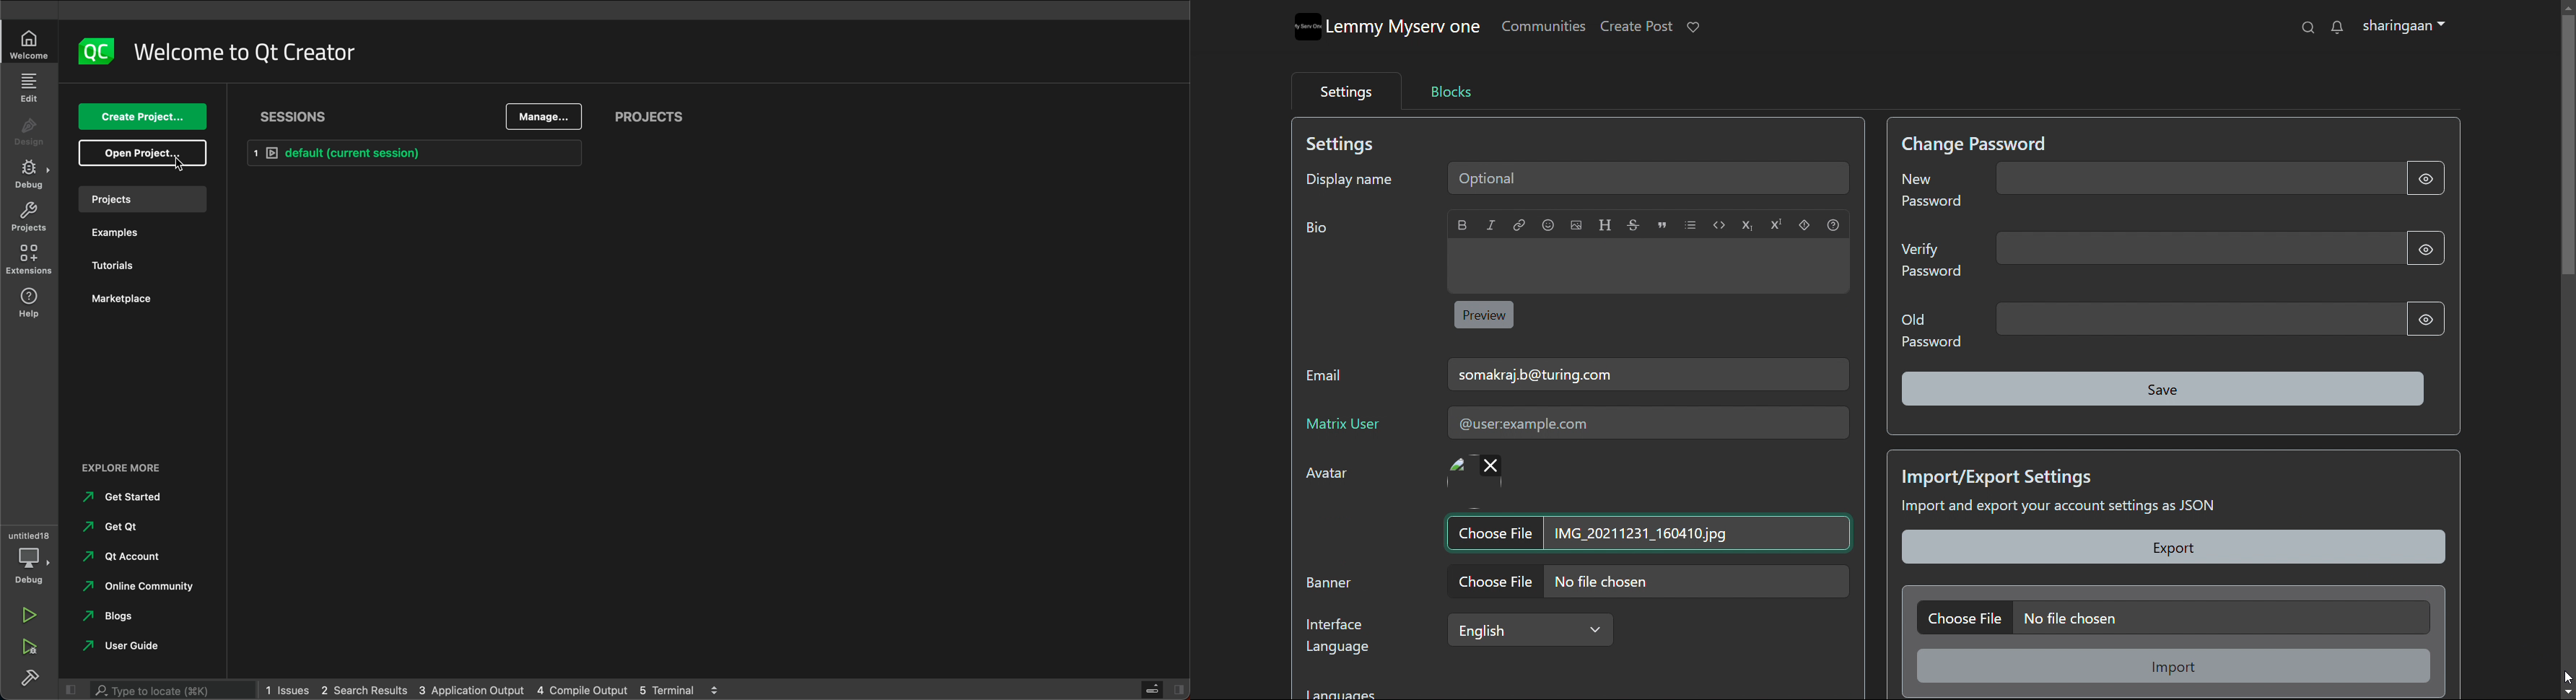 The height and width of the screenshot is (700, 2576). Describe the element at coordinates (1576, 224) in the screenshot. I see `add image` at that location.